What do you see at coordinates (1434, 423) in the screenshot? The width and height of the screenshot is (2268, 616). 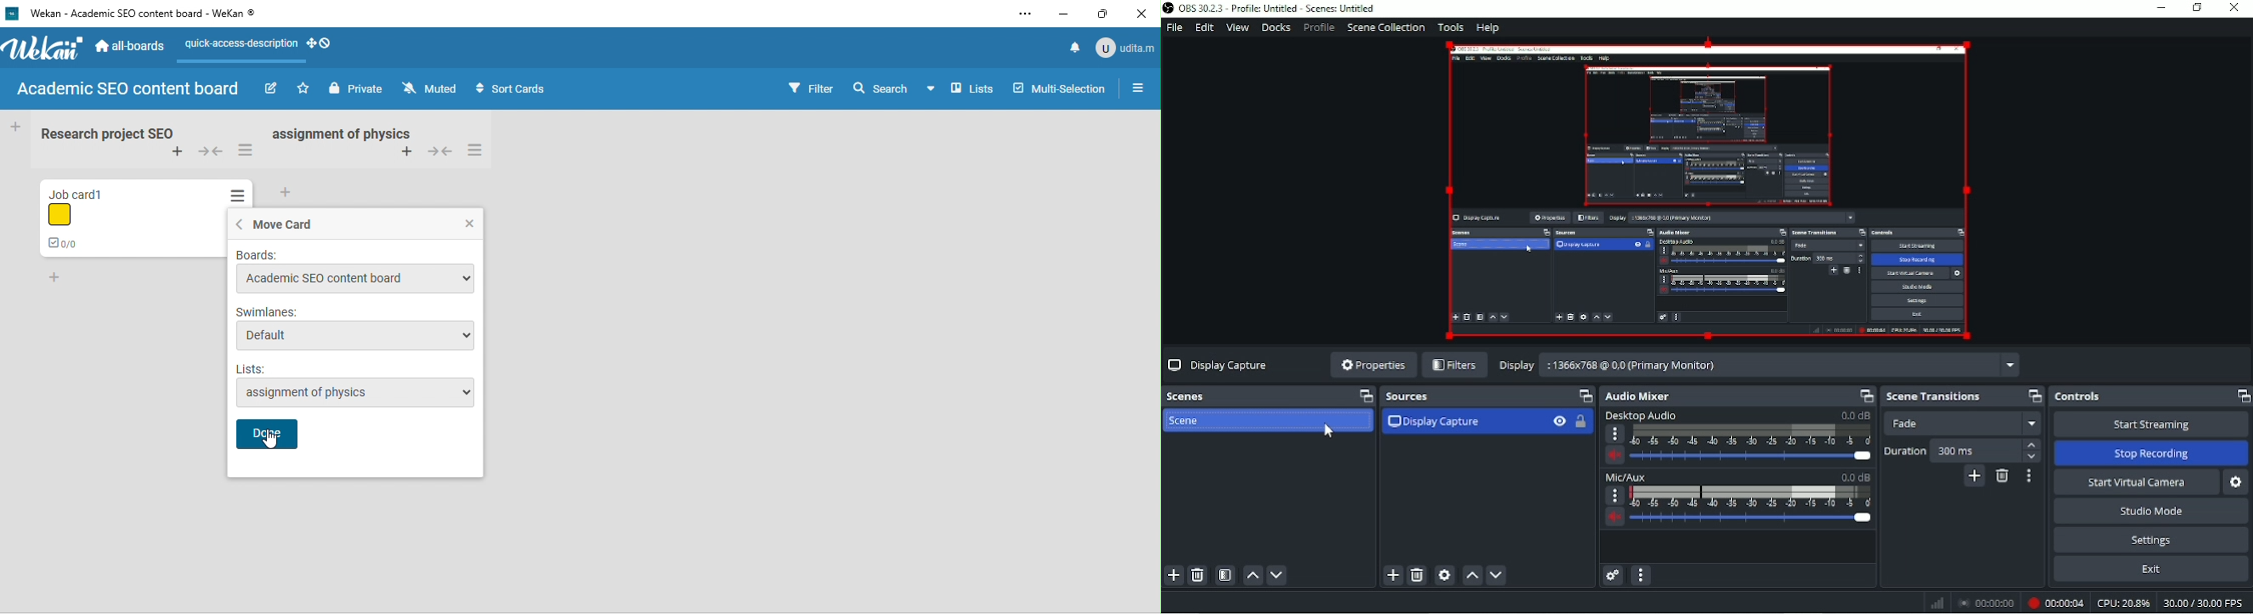 I see `Display capture` at bounding box center [1434, 423].